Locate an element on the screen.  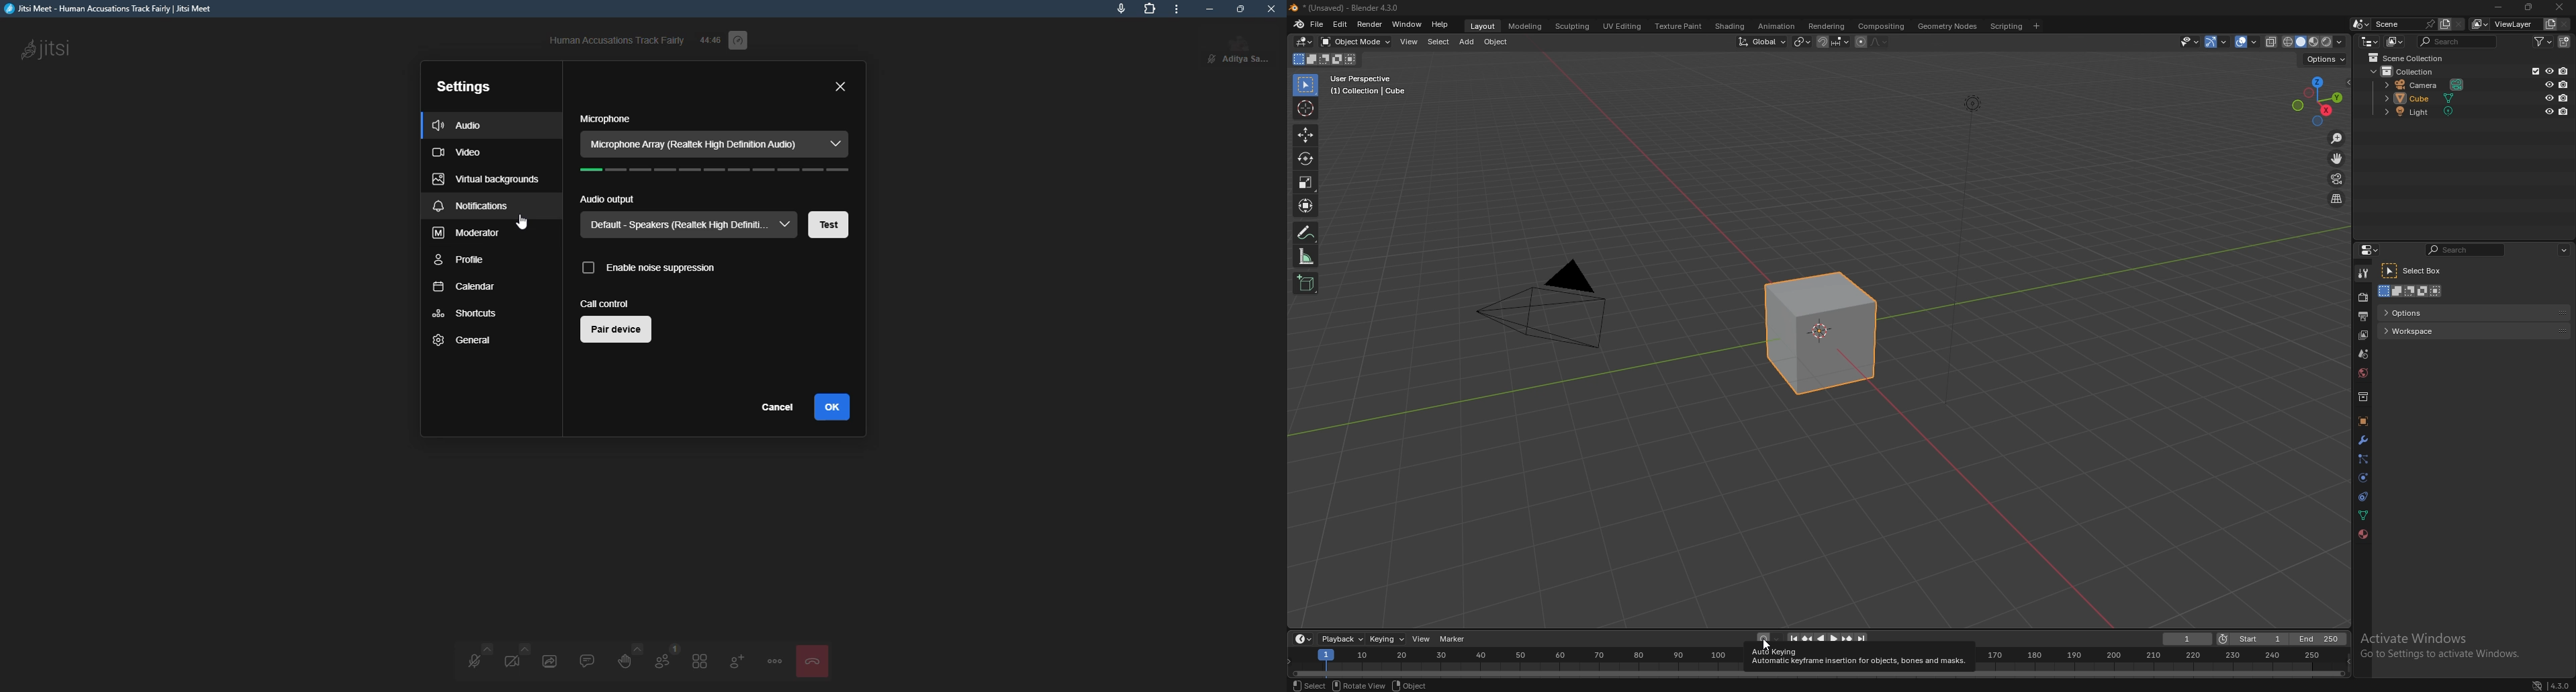
toggle xray is located at coordinates (2272, 42).